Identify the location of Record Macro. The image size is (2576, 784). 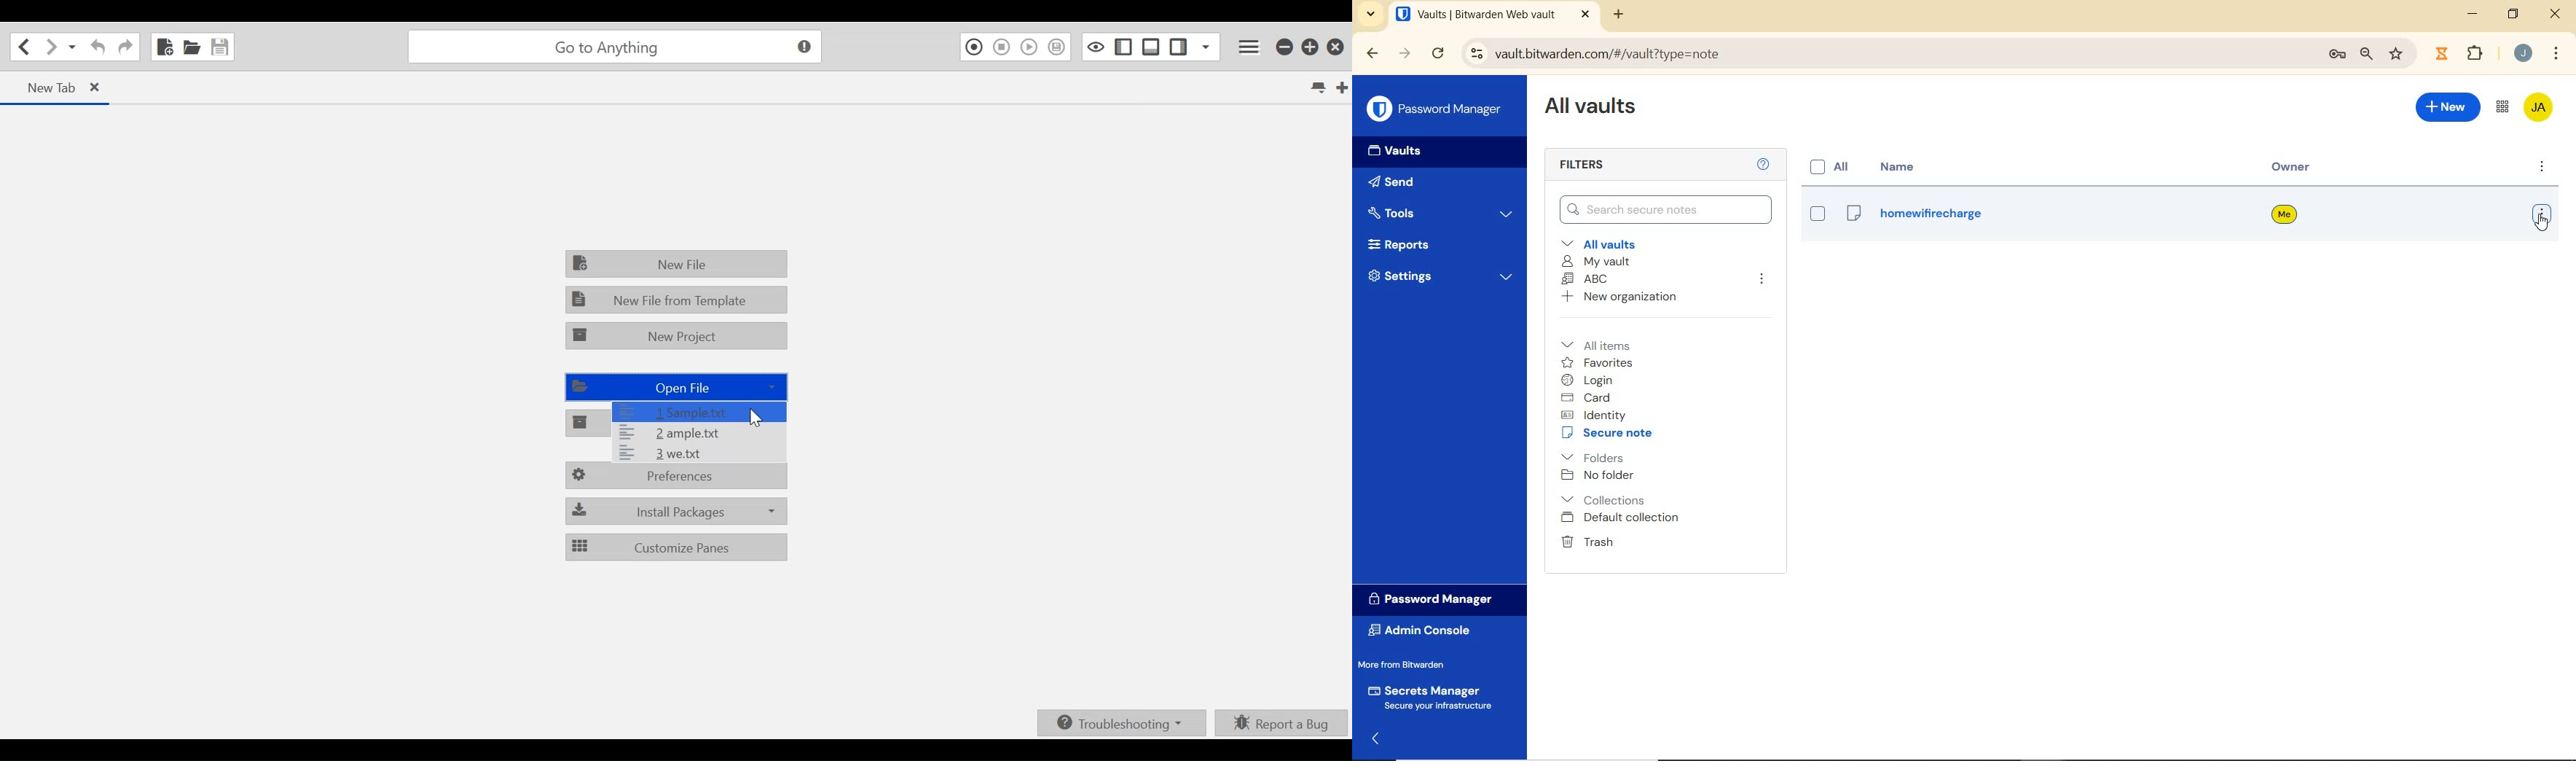
(973, 47).